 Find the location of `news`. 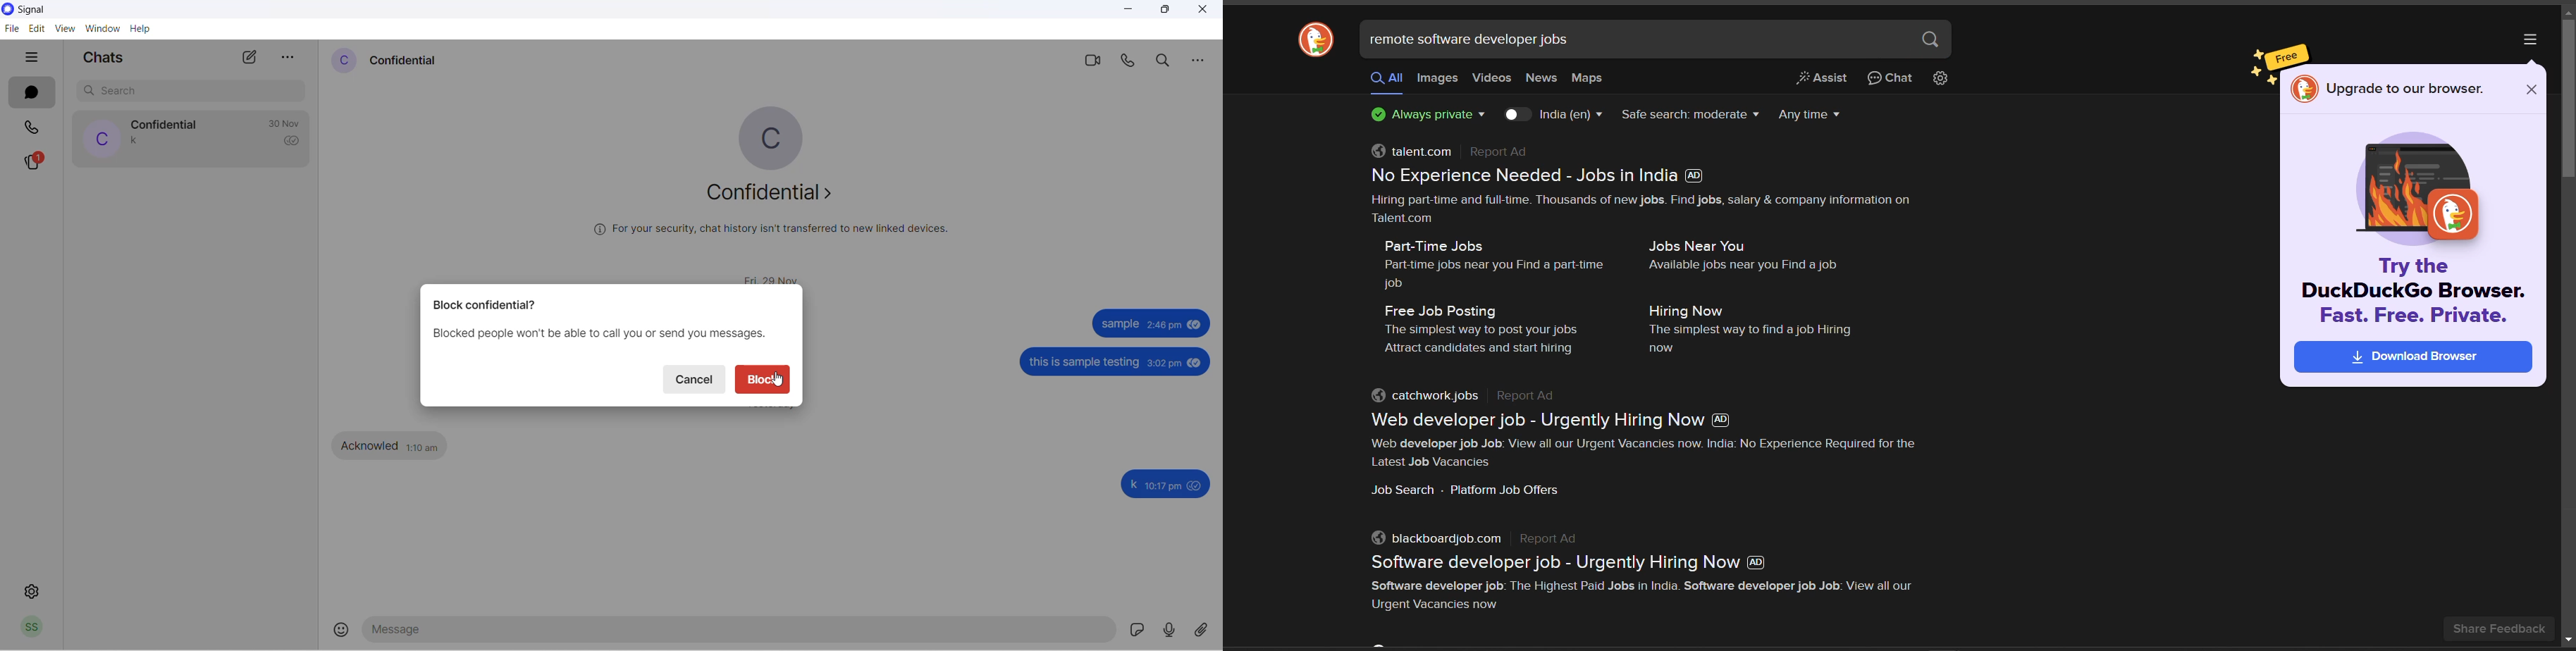

news is located at coordinates (1543, 78).